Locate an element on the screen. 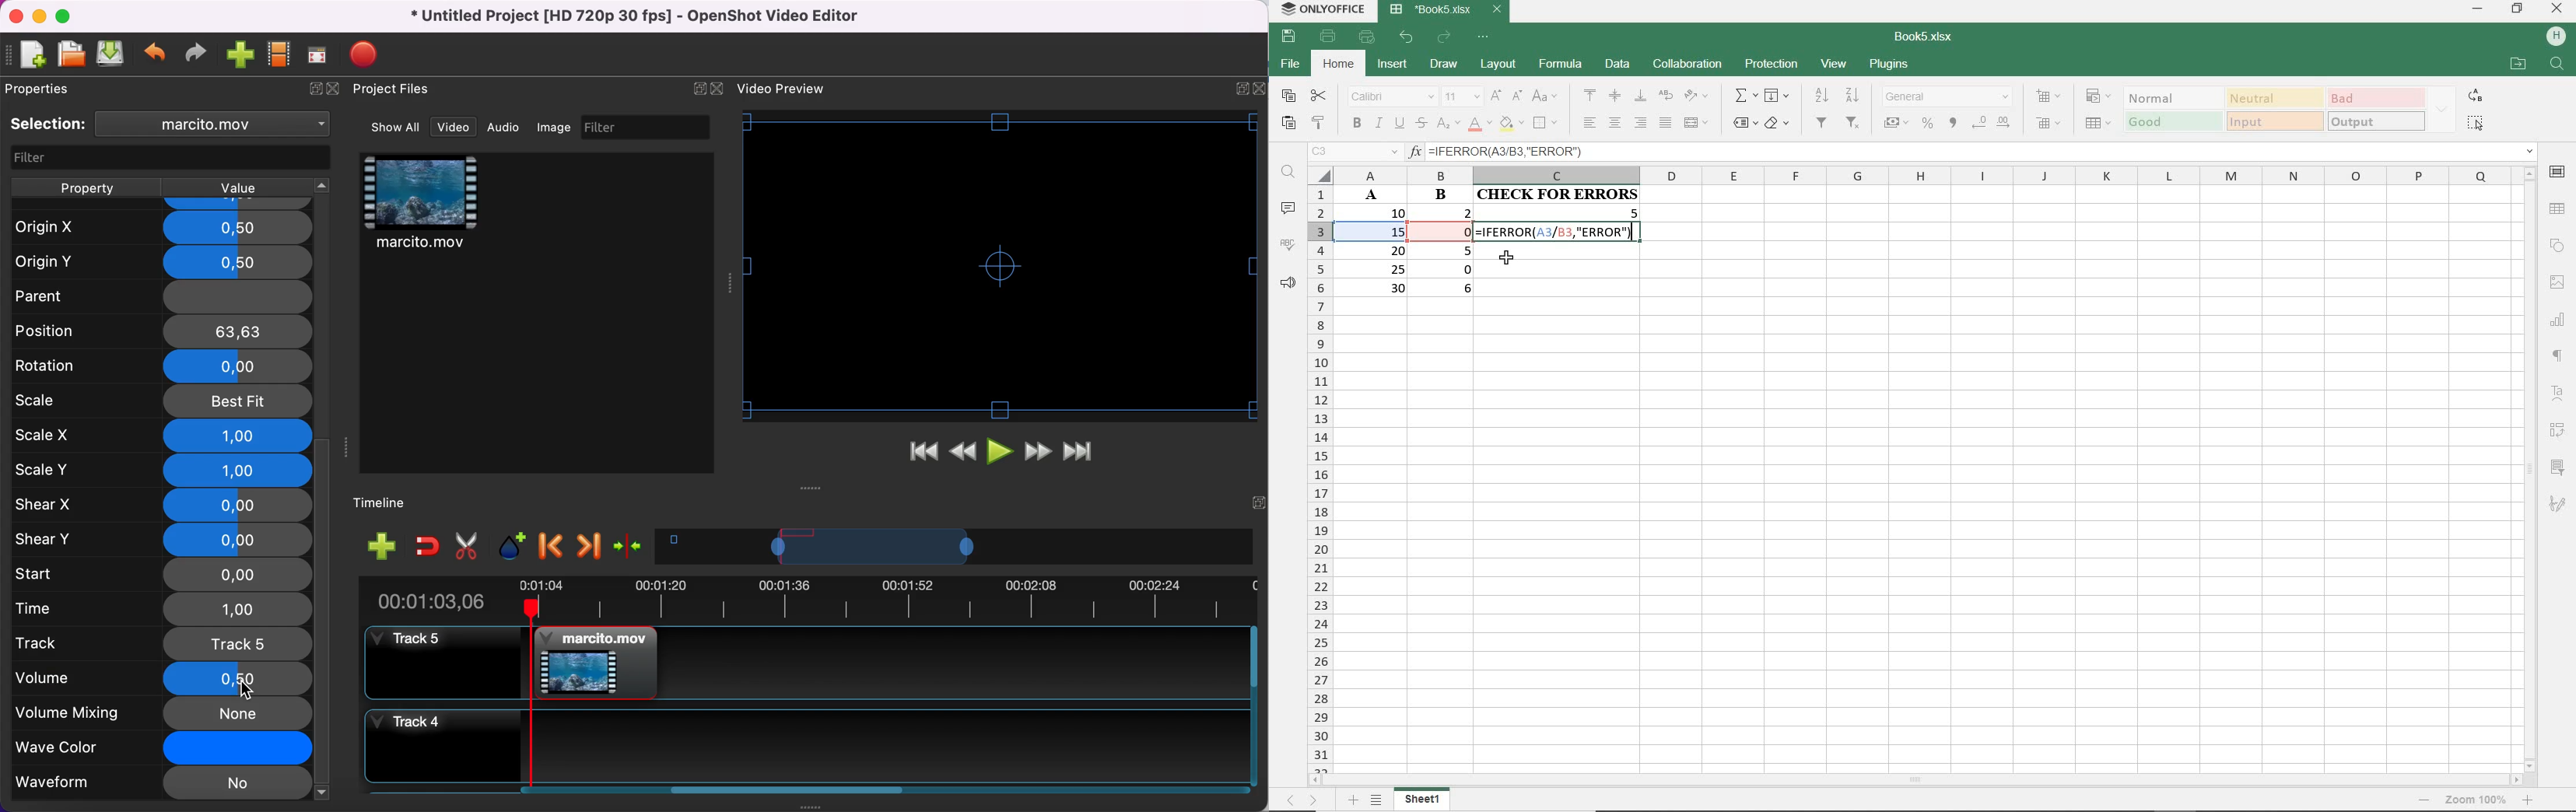 The image size is (2576, 812). CELLS A3:B3 is located at coordinates (1404, 241).